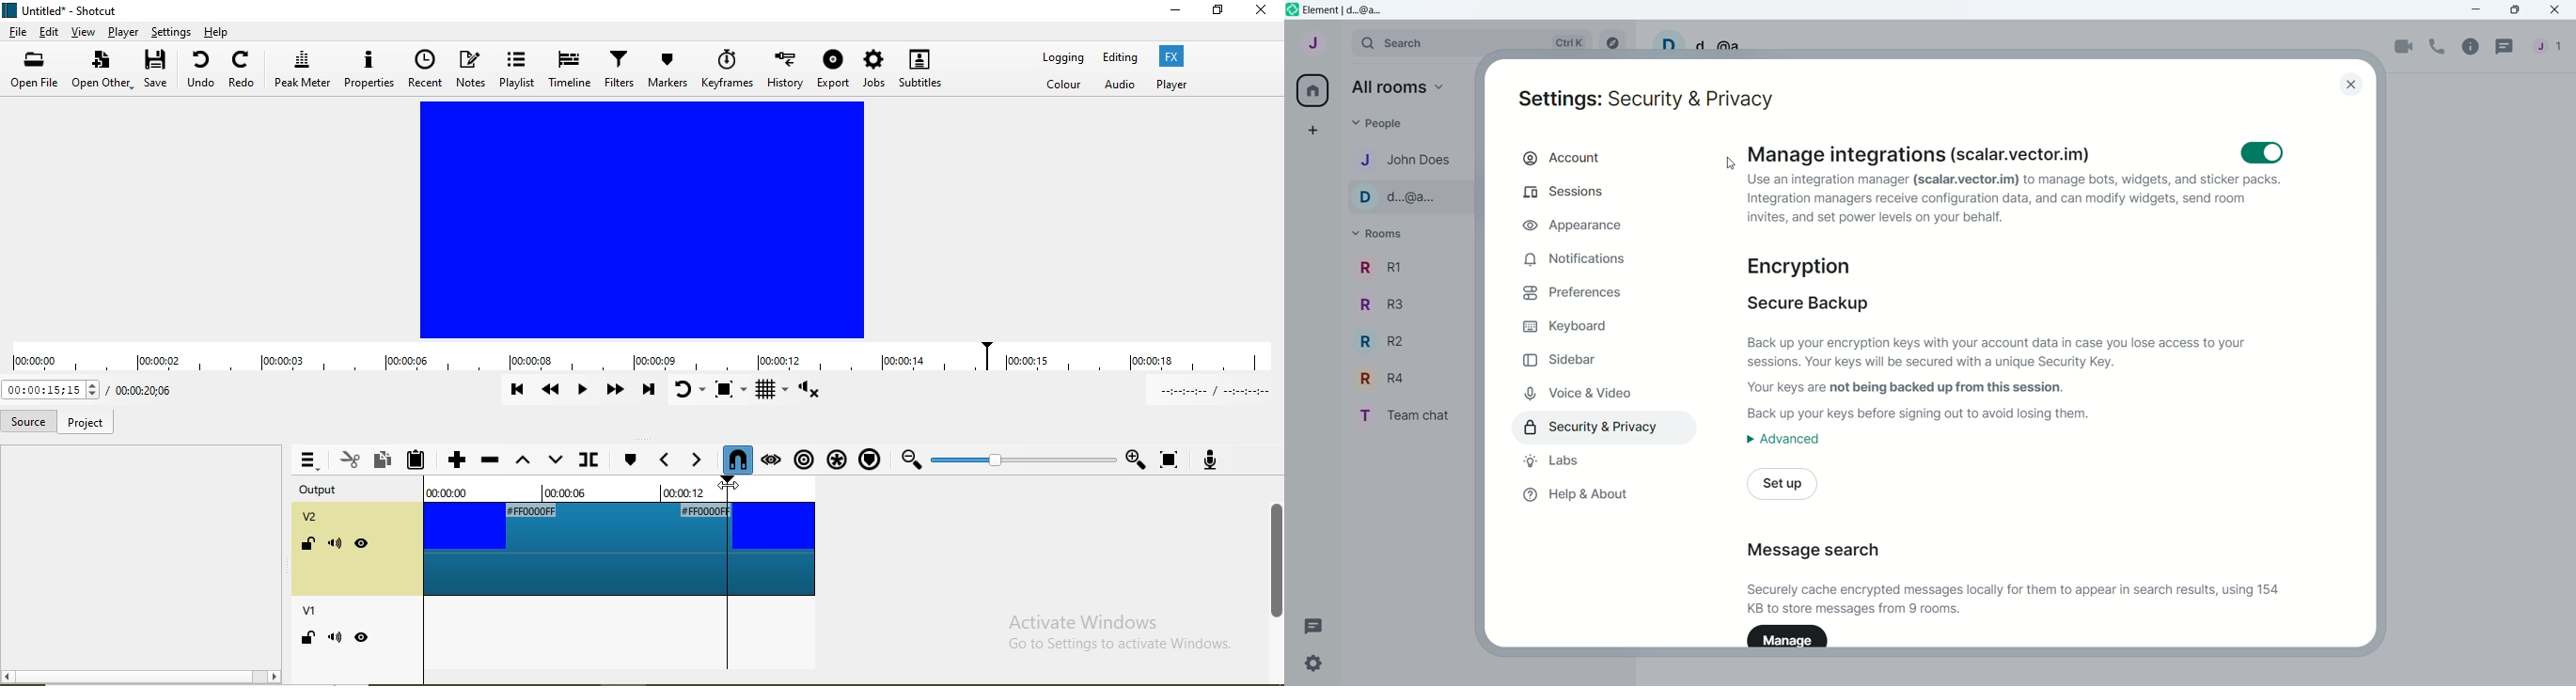  What do you see at coordinates (1347, 11) in the screenshot?
I see `Element | d..@a...` at bounding box center [1347, 11].